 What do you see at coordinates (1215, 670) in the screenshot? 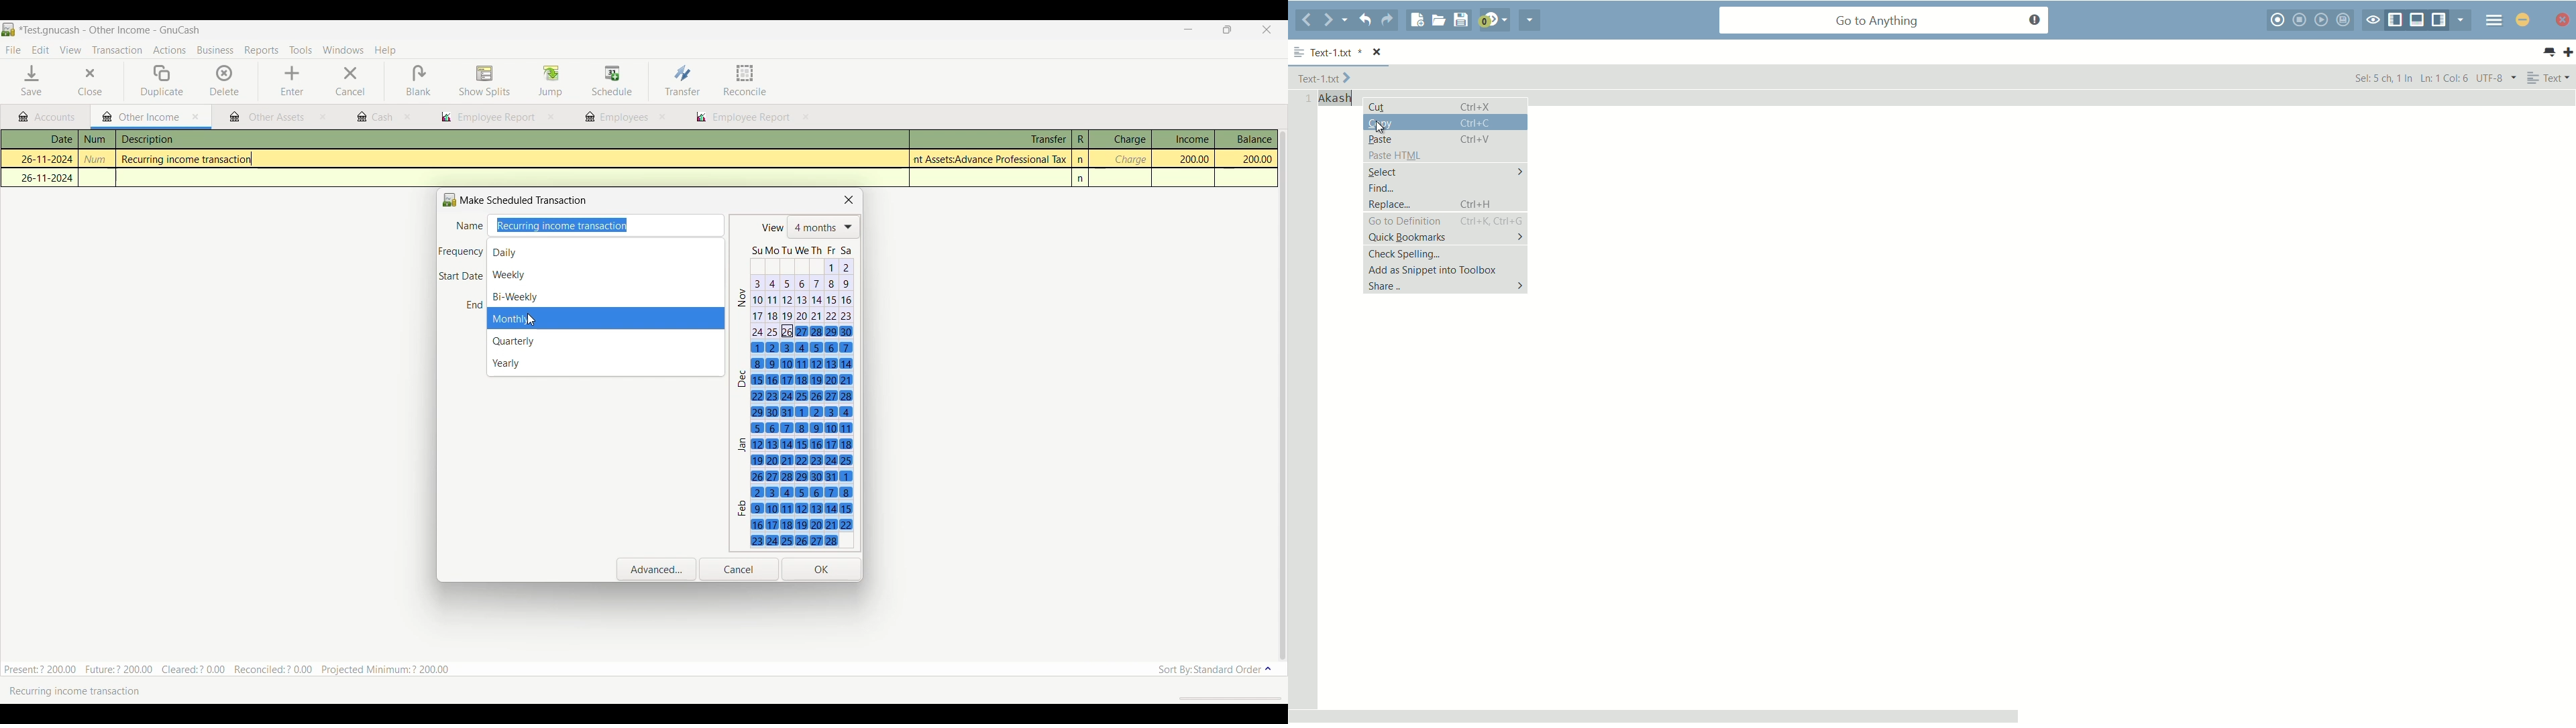
I see `Sort order options` at bounding box center [1215, 670].